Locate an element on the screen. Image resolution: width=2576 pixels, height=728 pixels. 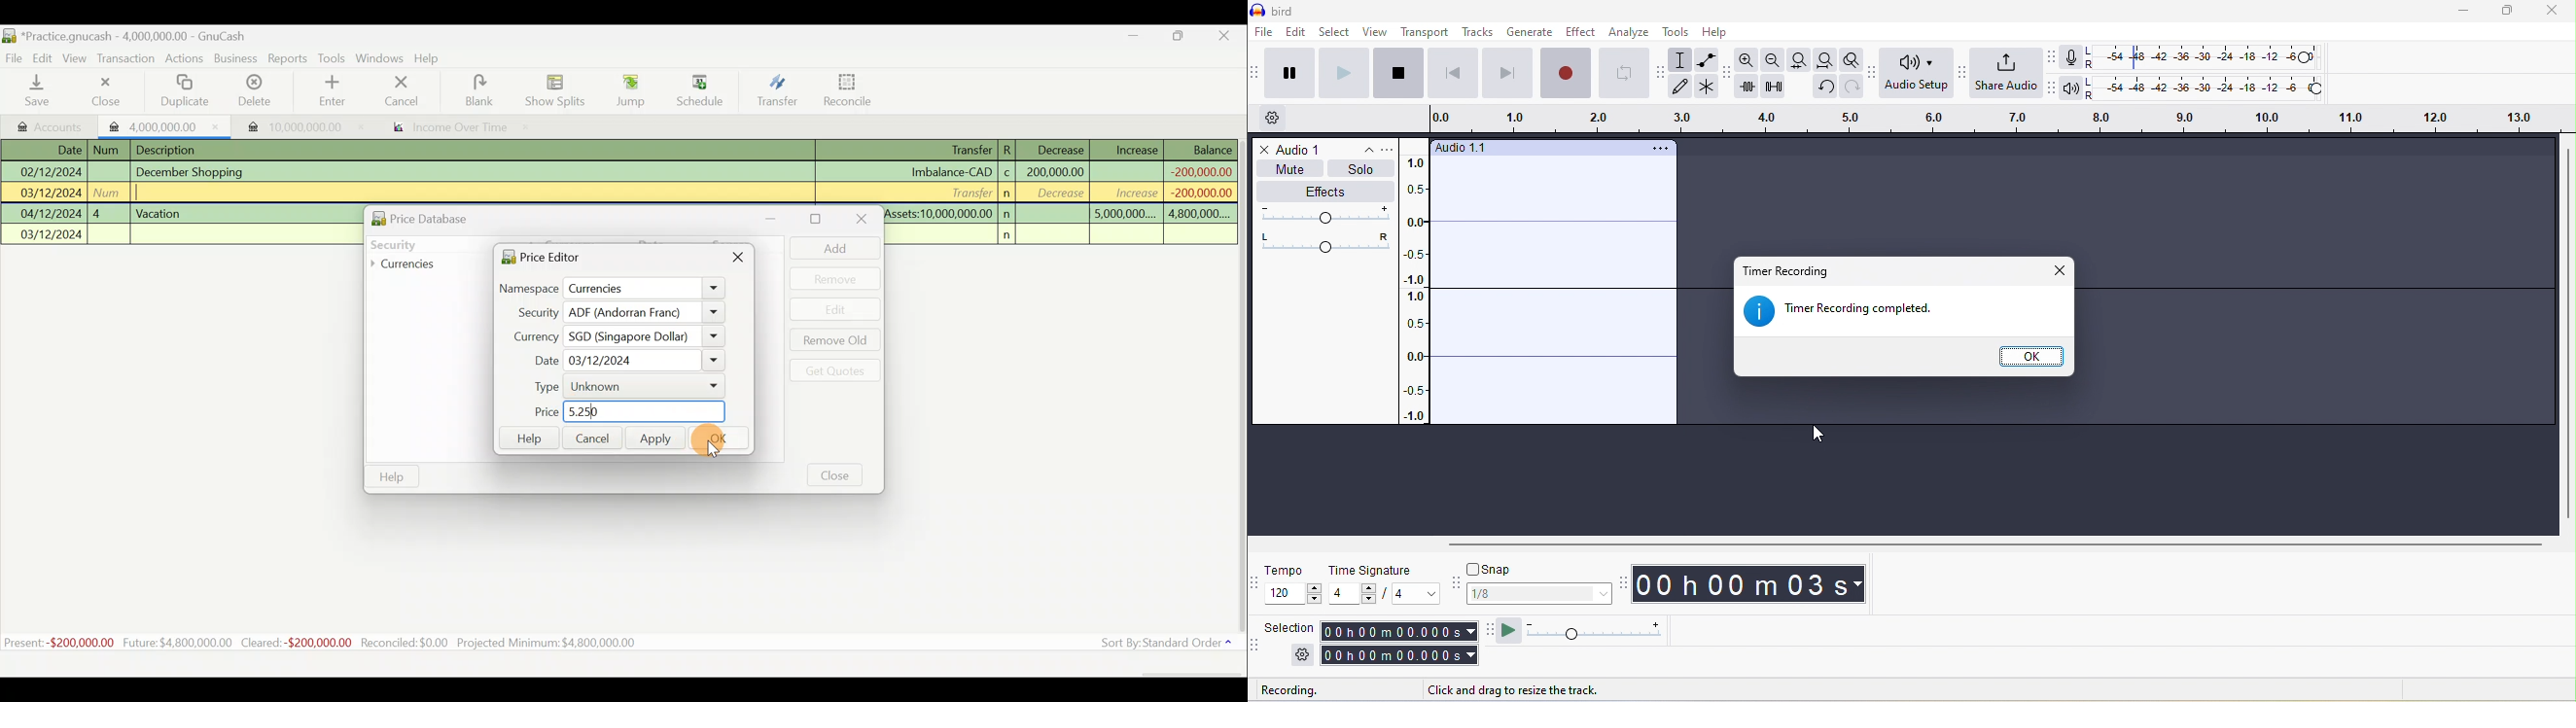
click and drag to define a looping region is located at coordinates (1986, 121).